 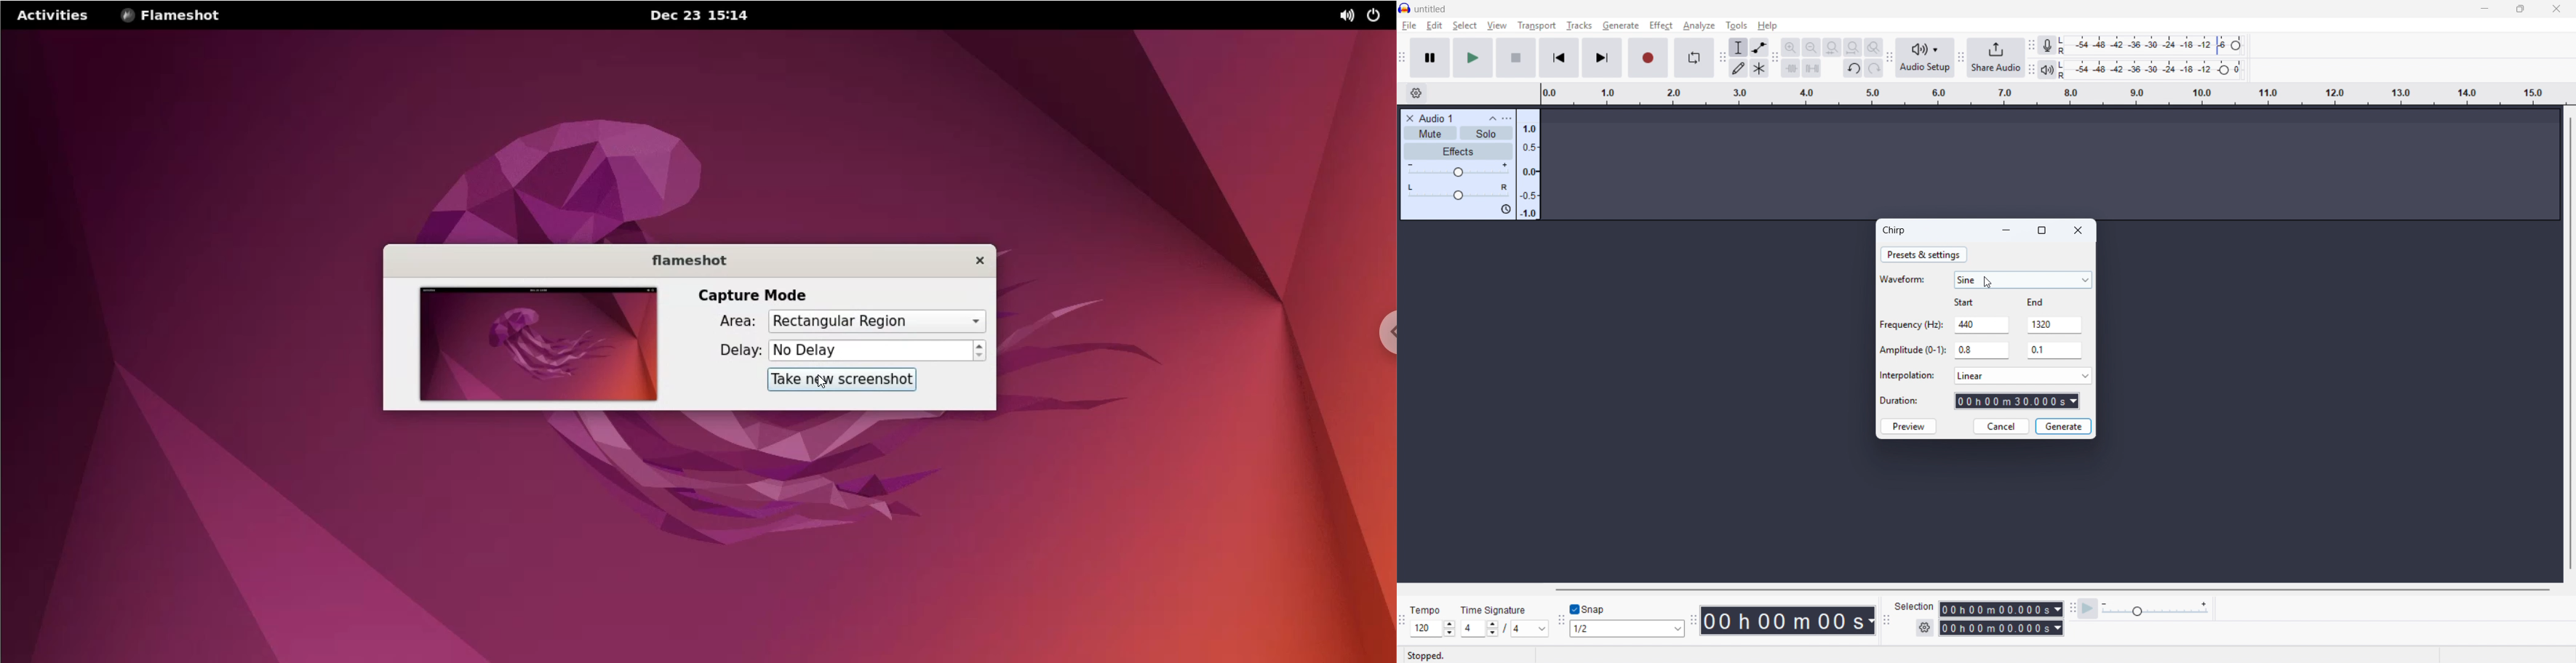 I want to click on Audio setup , so click(x=1926, y=58).